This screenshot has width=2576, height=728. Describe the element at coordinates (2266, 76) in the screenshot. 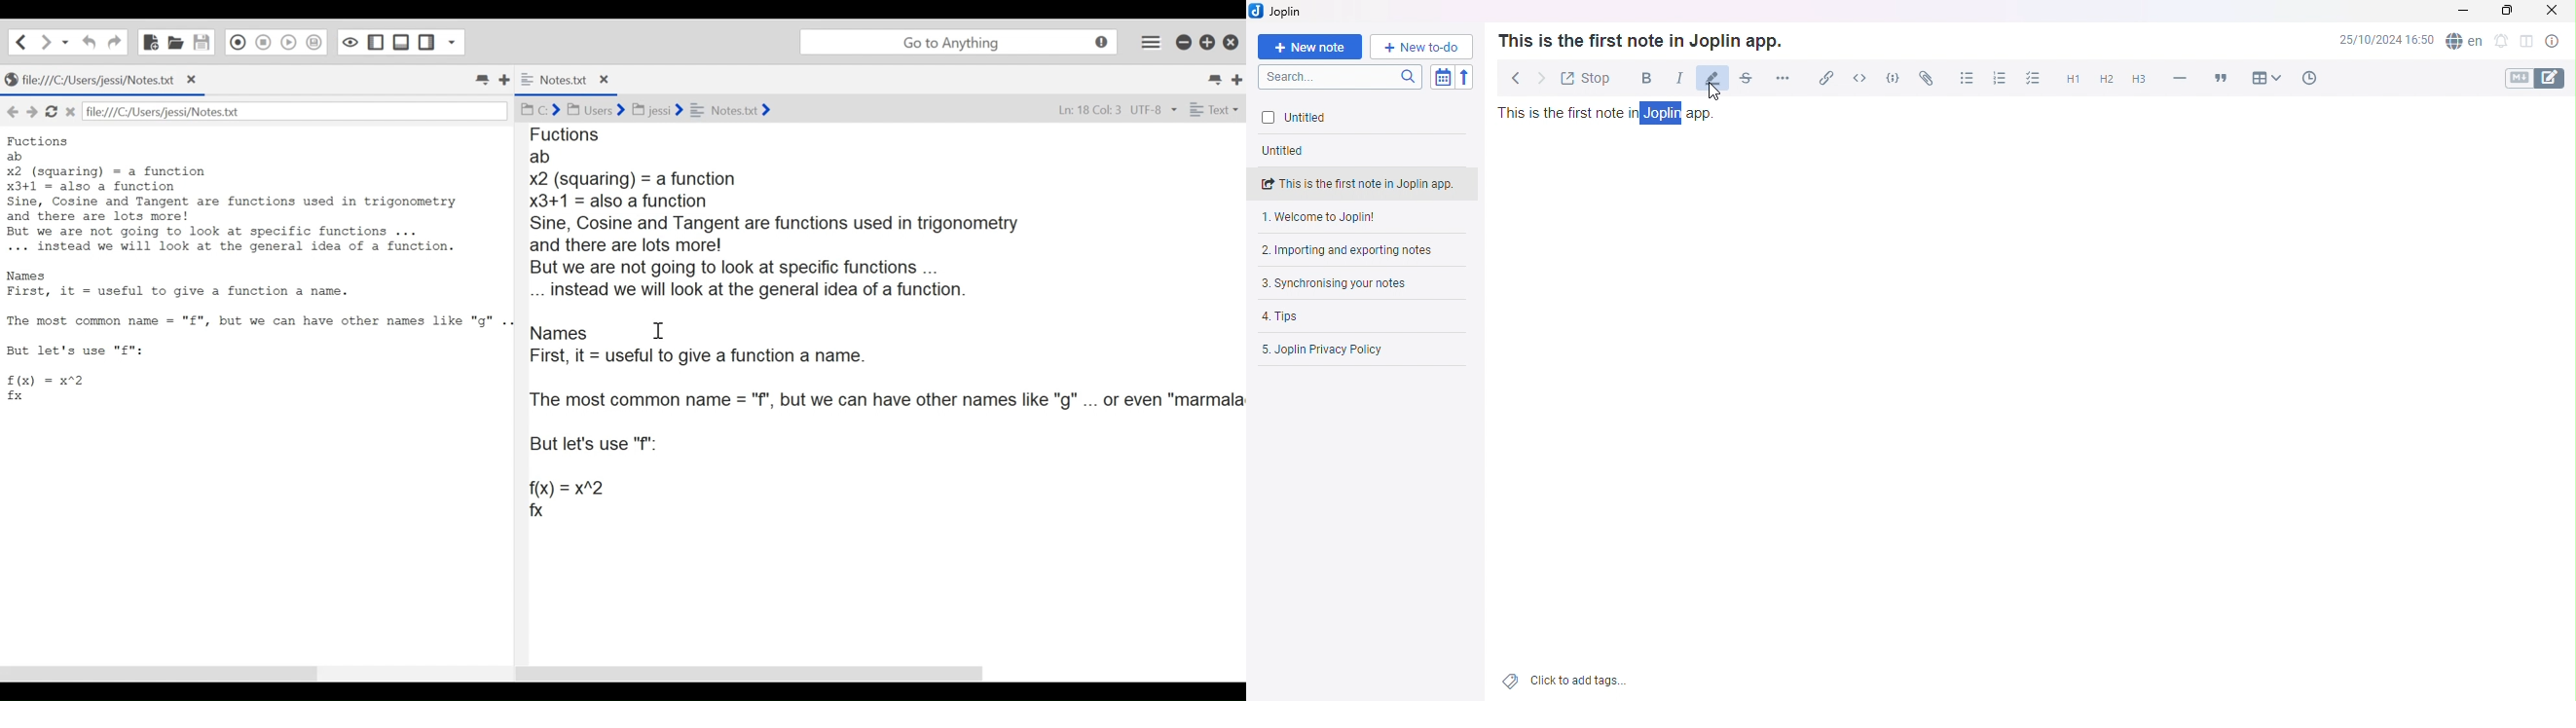

I see `Table ` at that location.